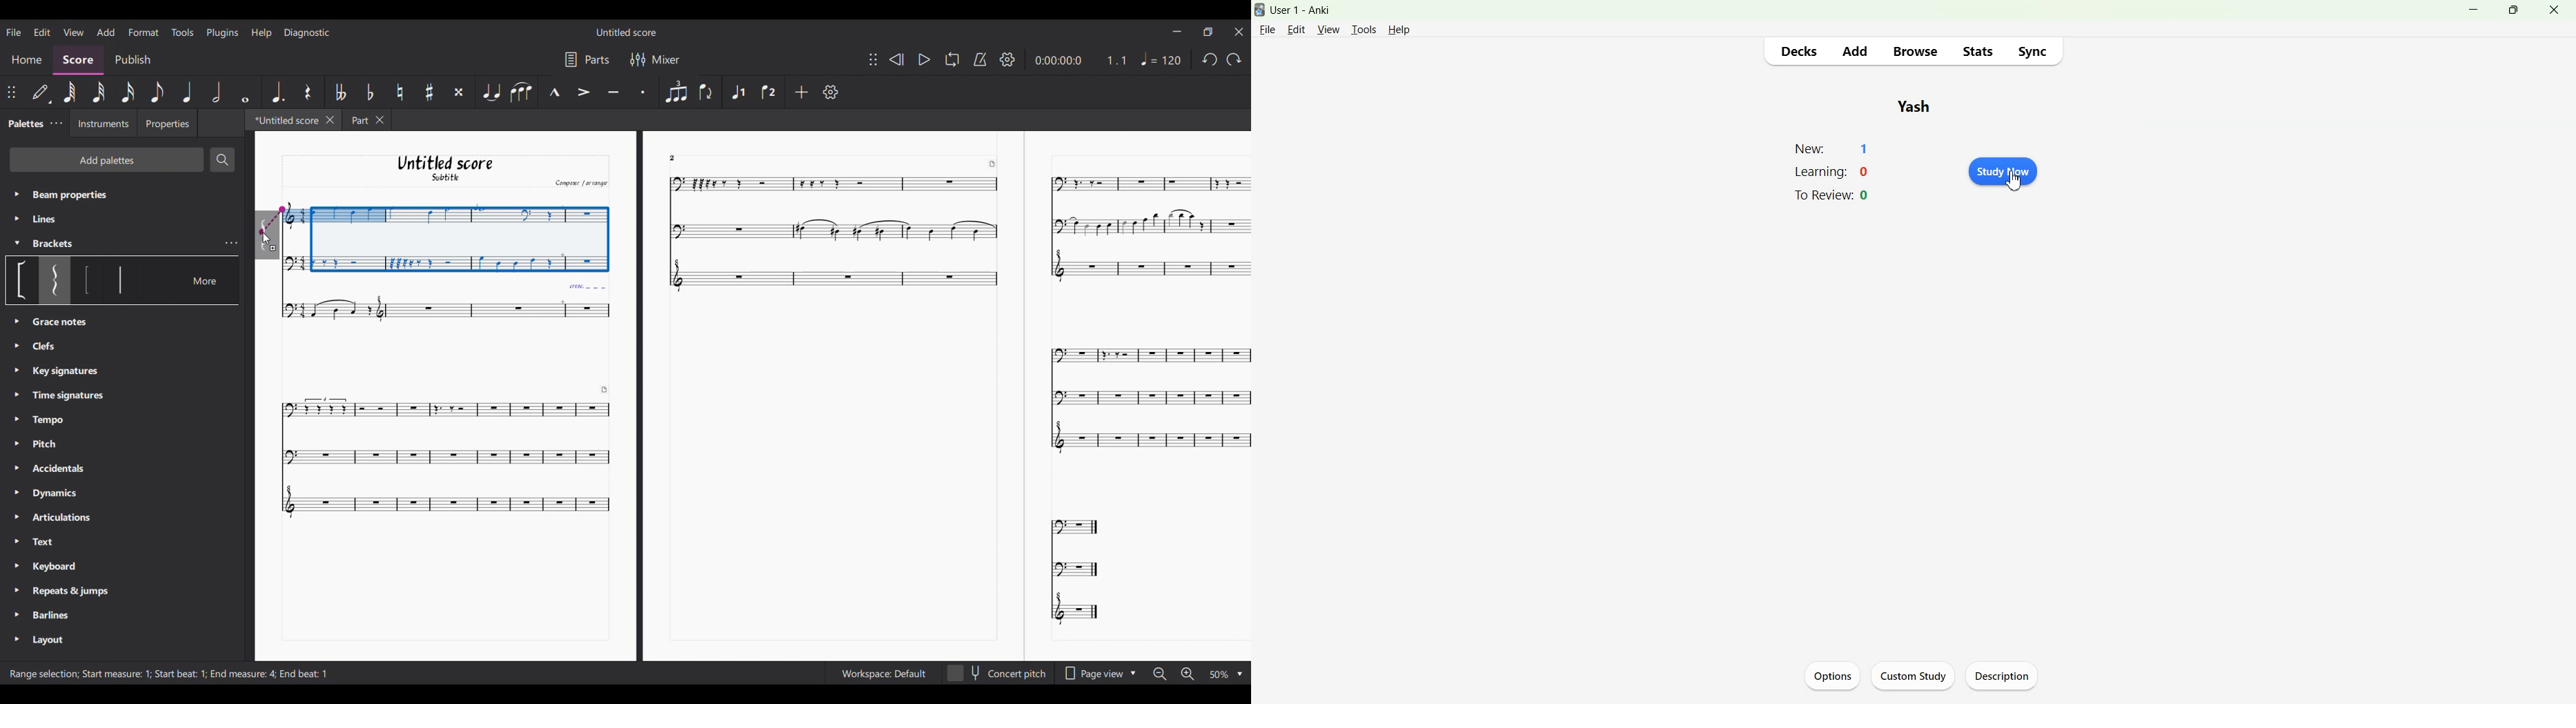  What do you see at coordinates (188, 92) in the screenshot?
I see `Quarter note` at bounding box center [188, 92].